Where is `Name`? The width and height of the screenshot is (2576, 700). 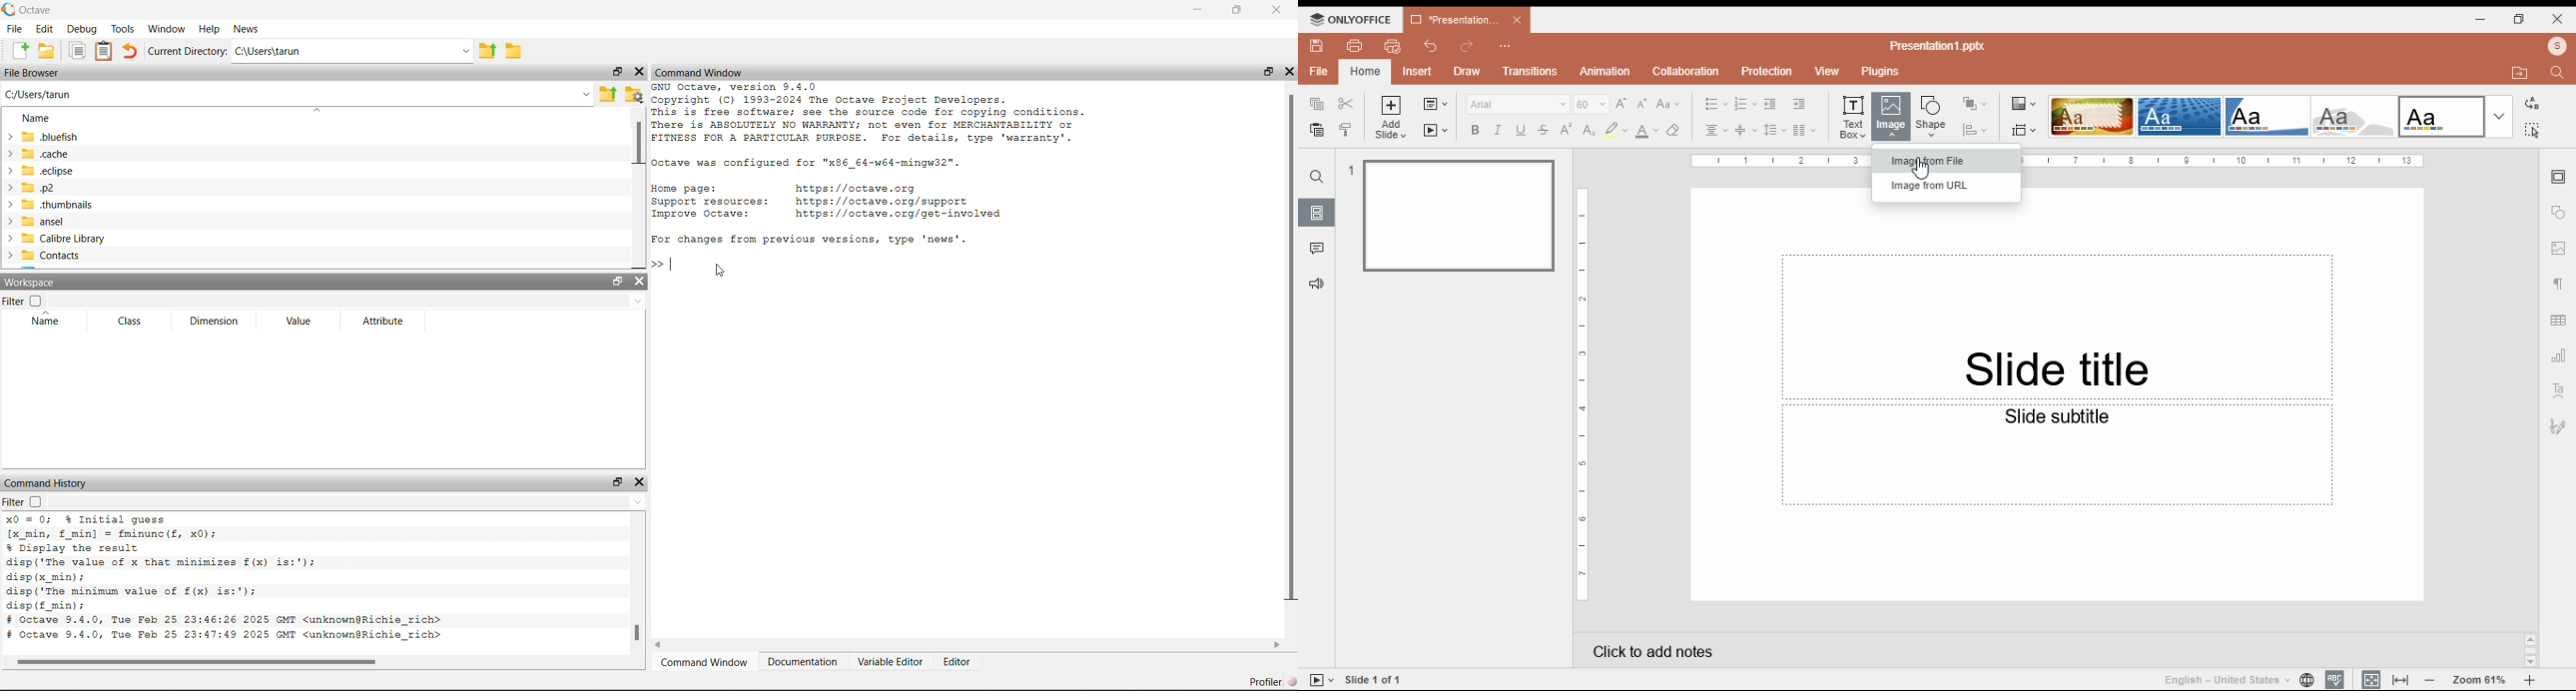 Name is located at coordinates (41, 321).